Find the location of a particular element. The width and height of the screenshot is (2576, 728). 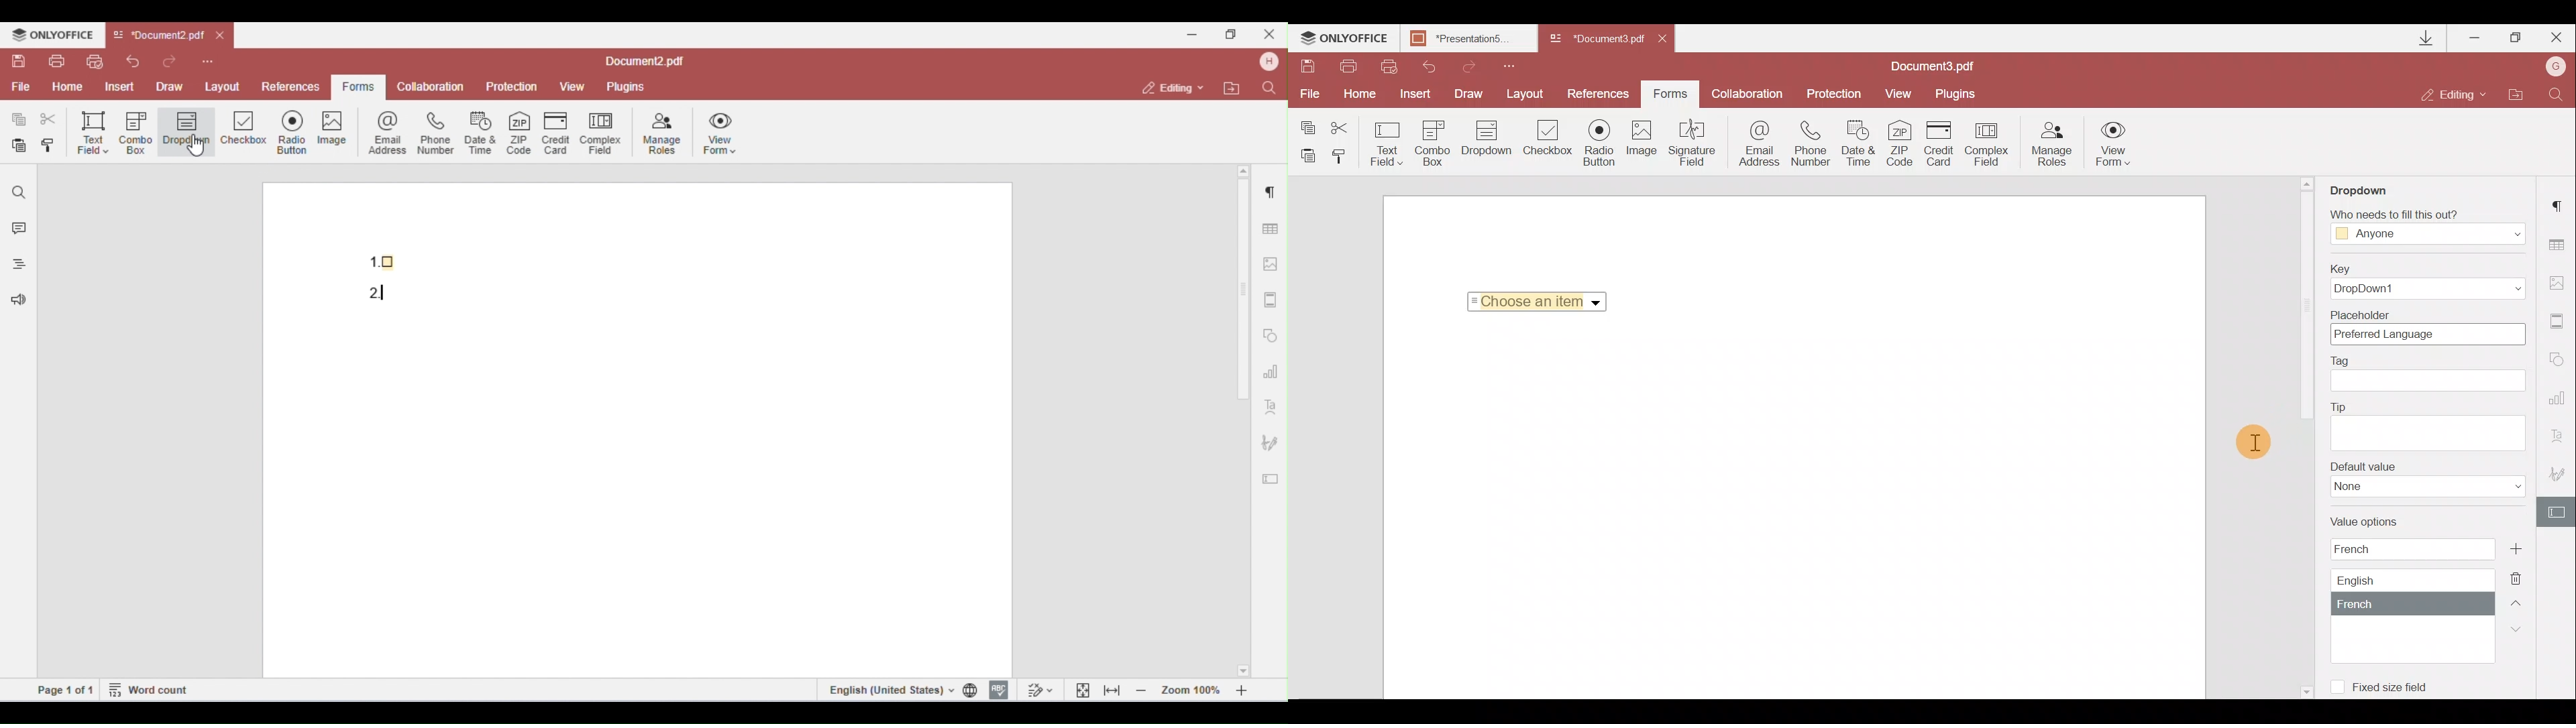

Plugins is located at coordinates (1957, 92).